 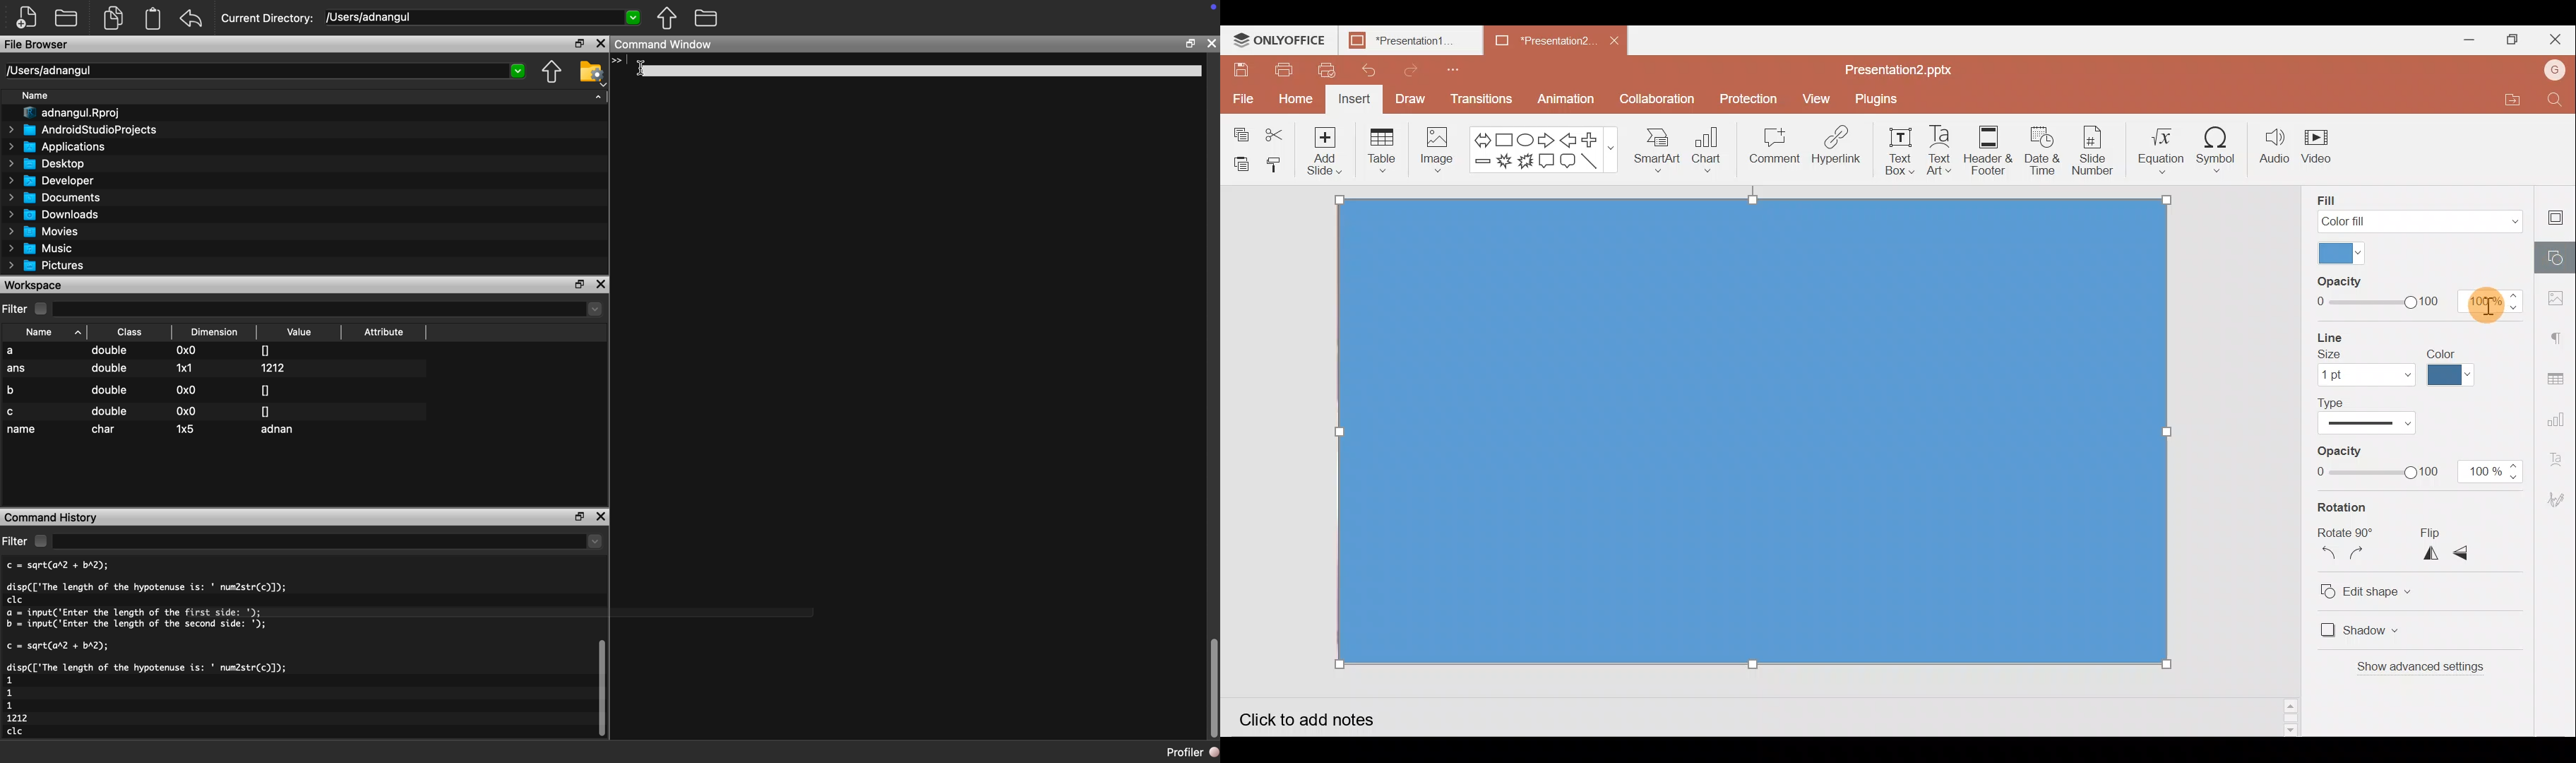 What do you see at coordinates (1594, 140) in the screenshot?
I see `Plus` at bounding box center [1594, 140].